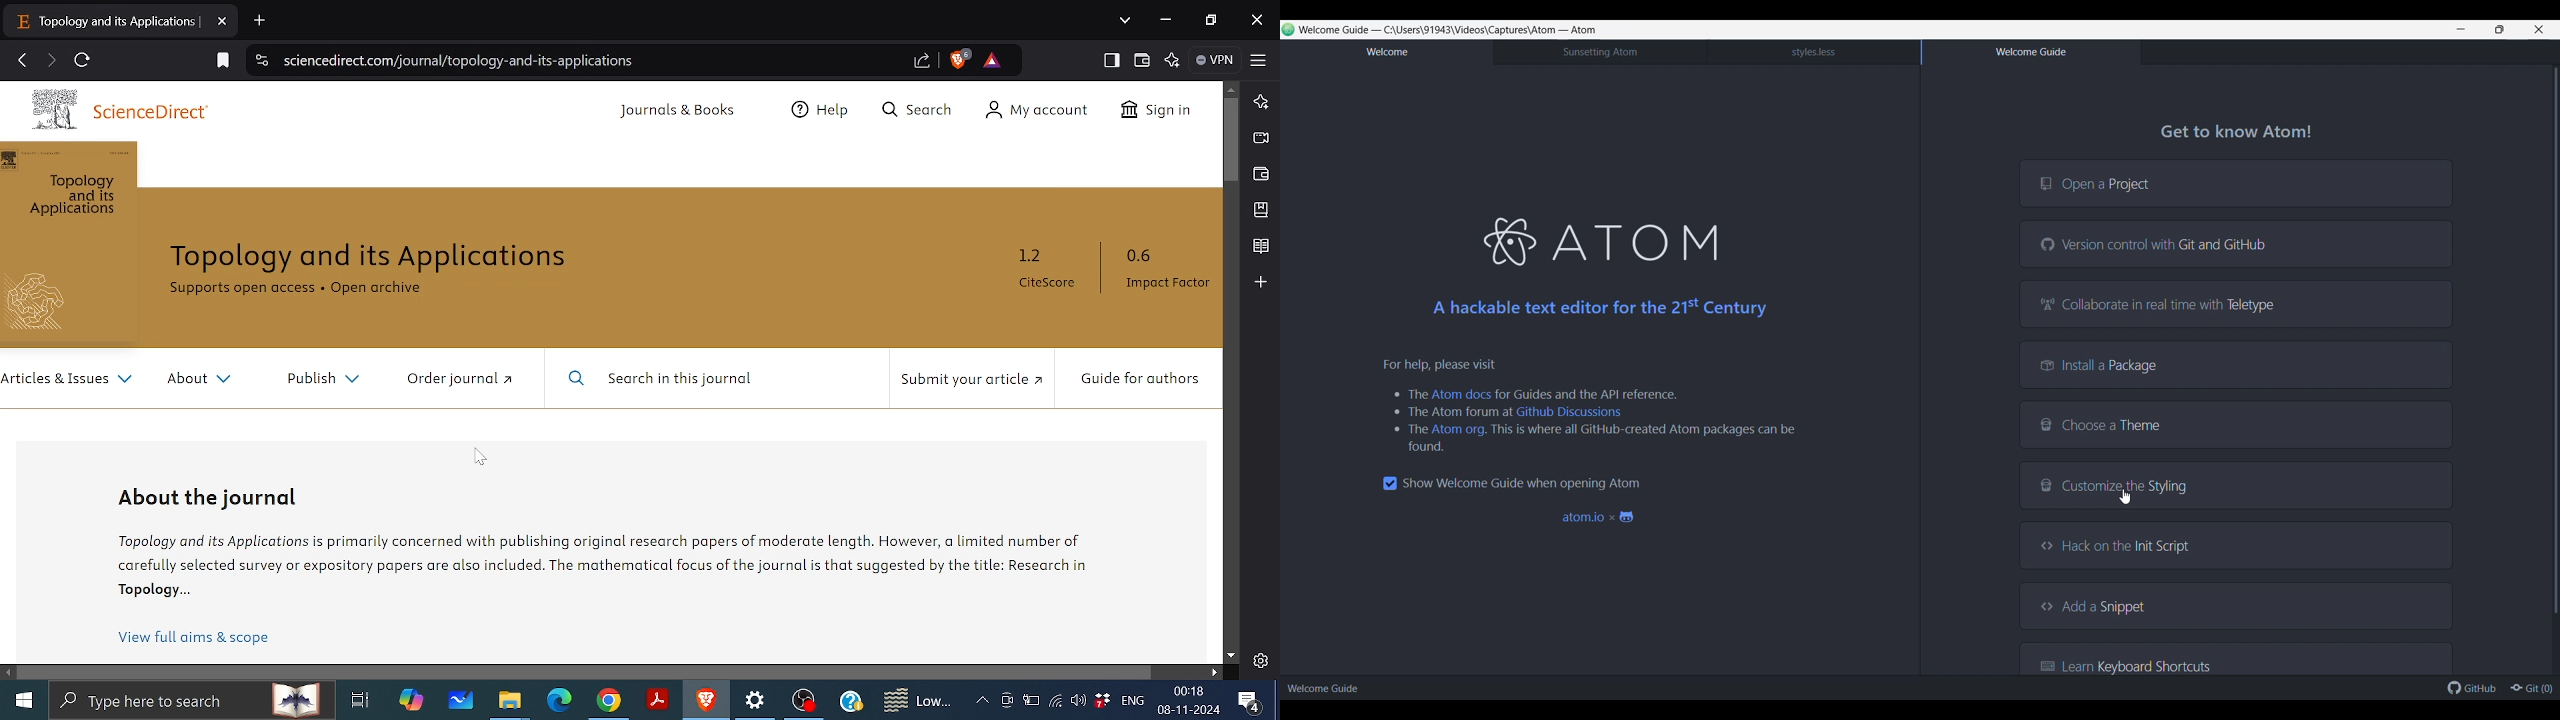  What do you see at coordinates (2236, 605) in the screenshot?
I see `Add a Snippet` at bounding box center [2236, 605].